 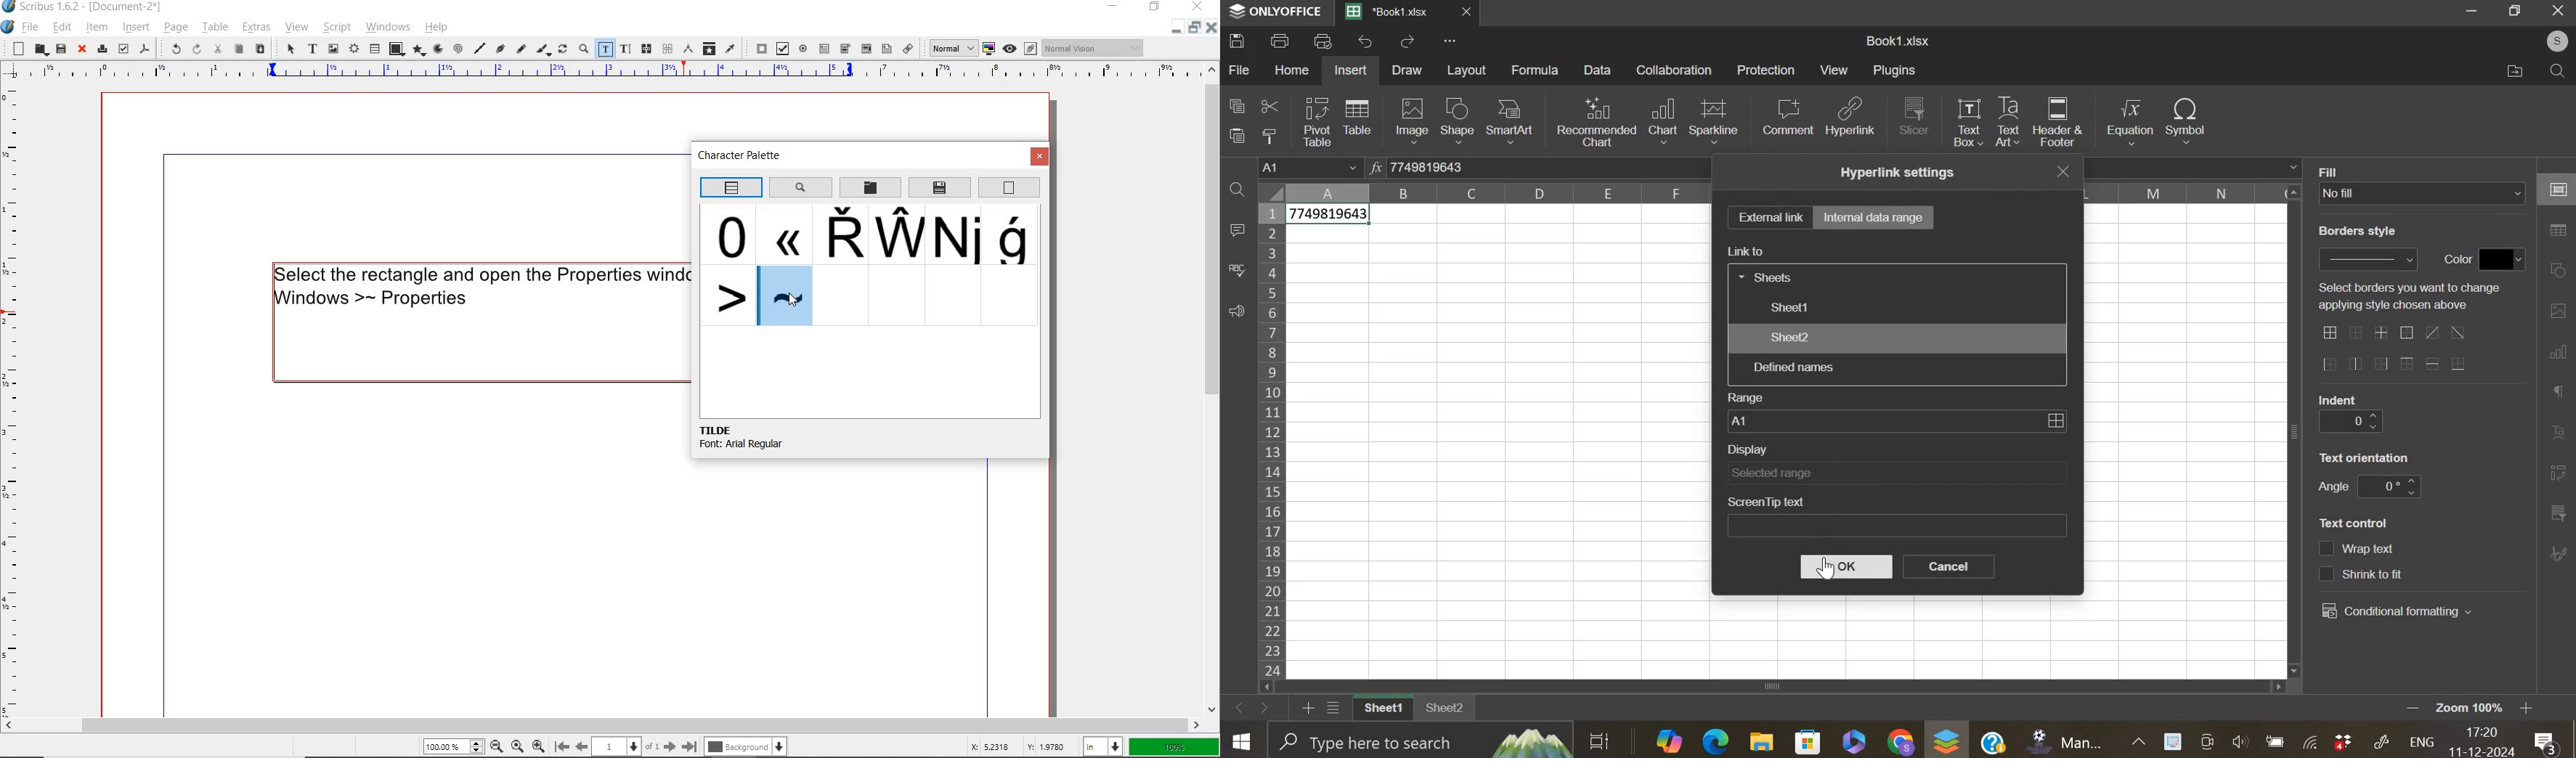 What do you see at coordinates (787, 297) in the screenshot?
I see `Unicode 007e` at bounding box center [787, 297].